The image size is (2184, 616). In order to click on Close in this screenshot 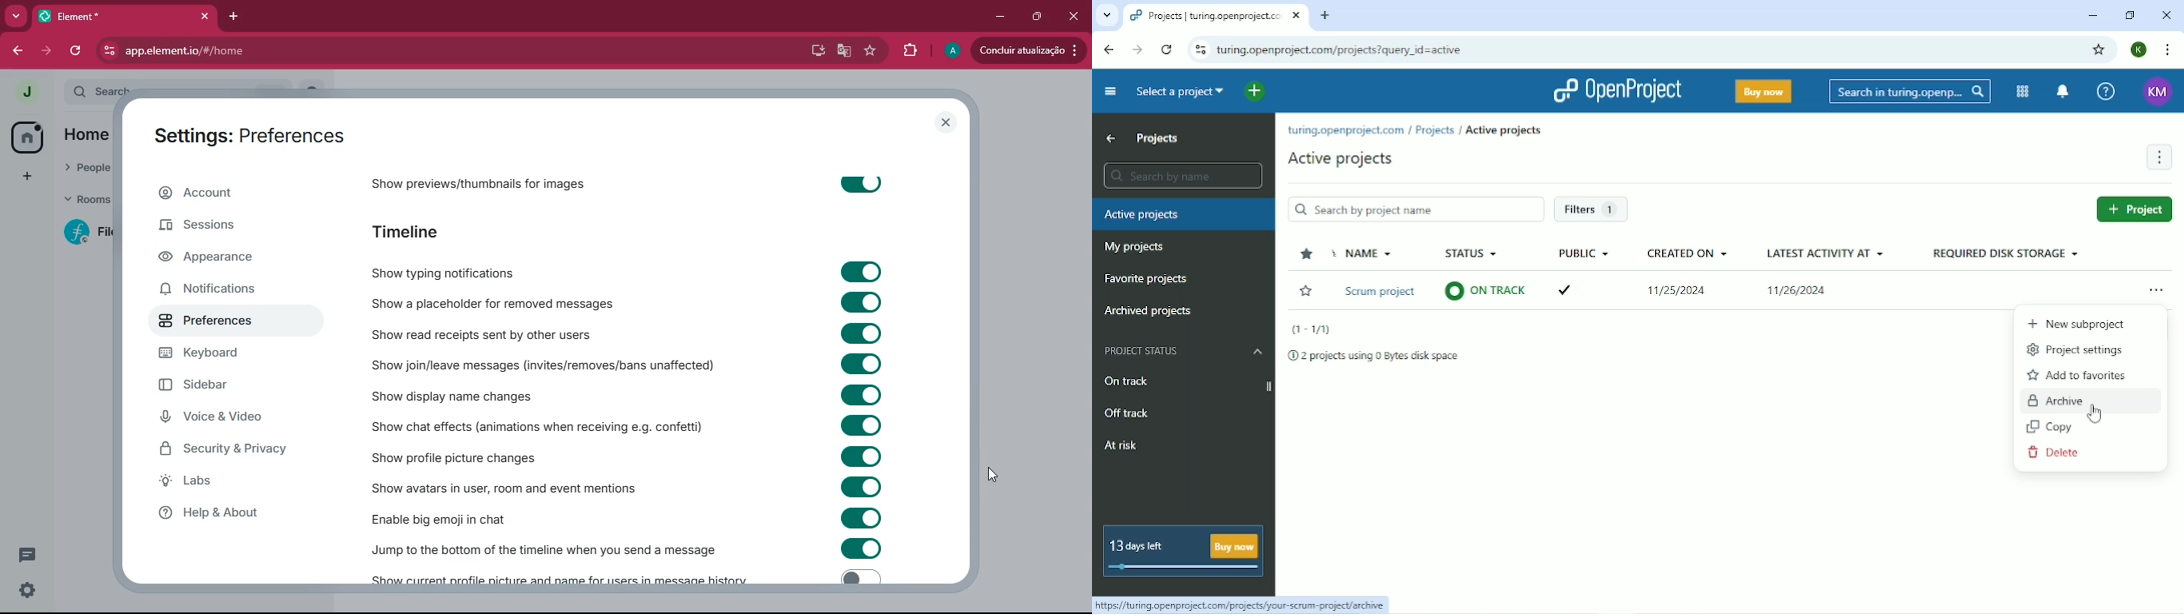, I will do `click(2166, 15)`.